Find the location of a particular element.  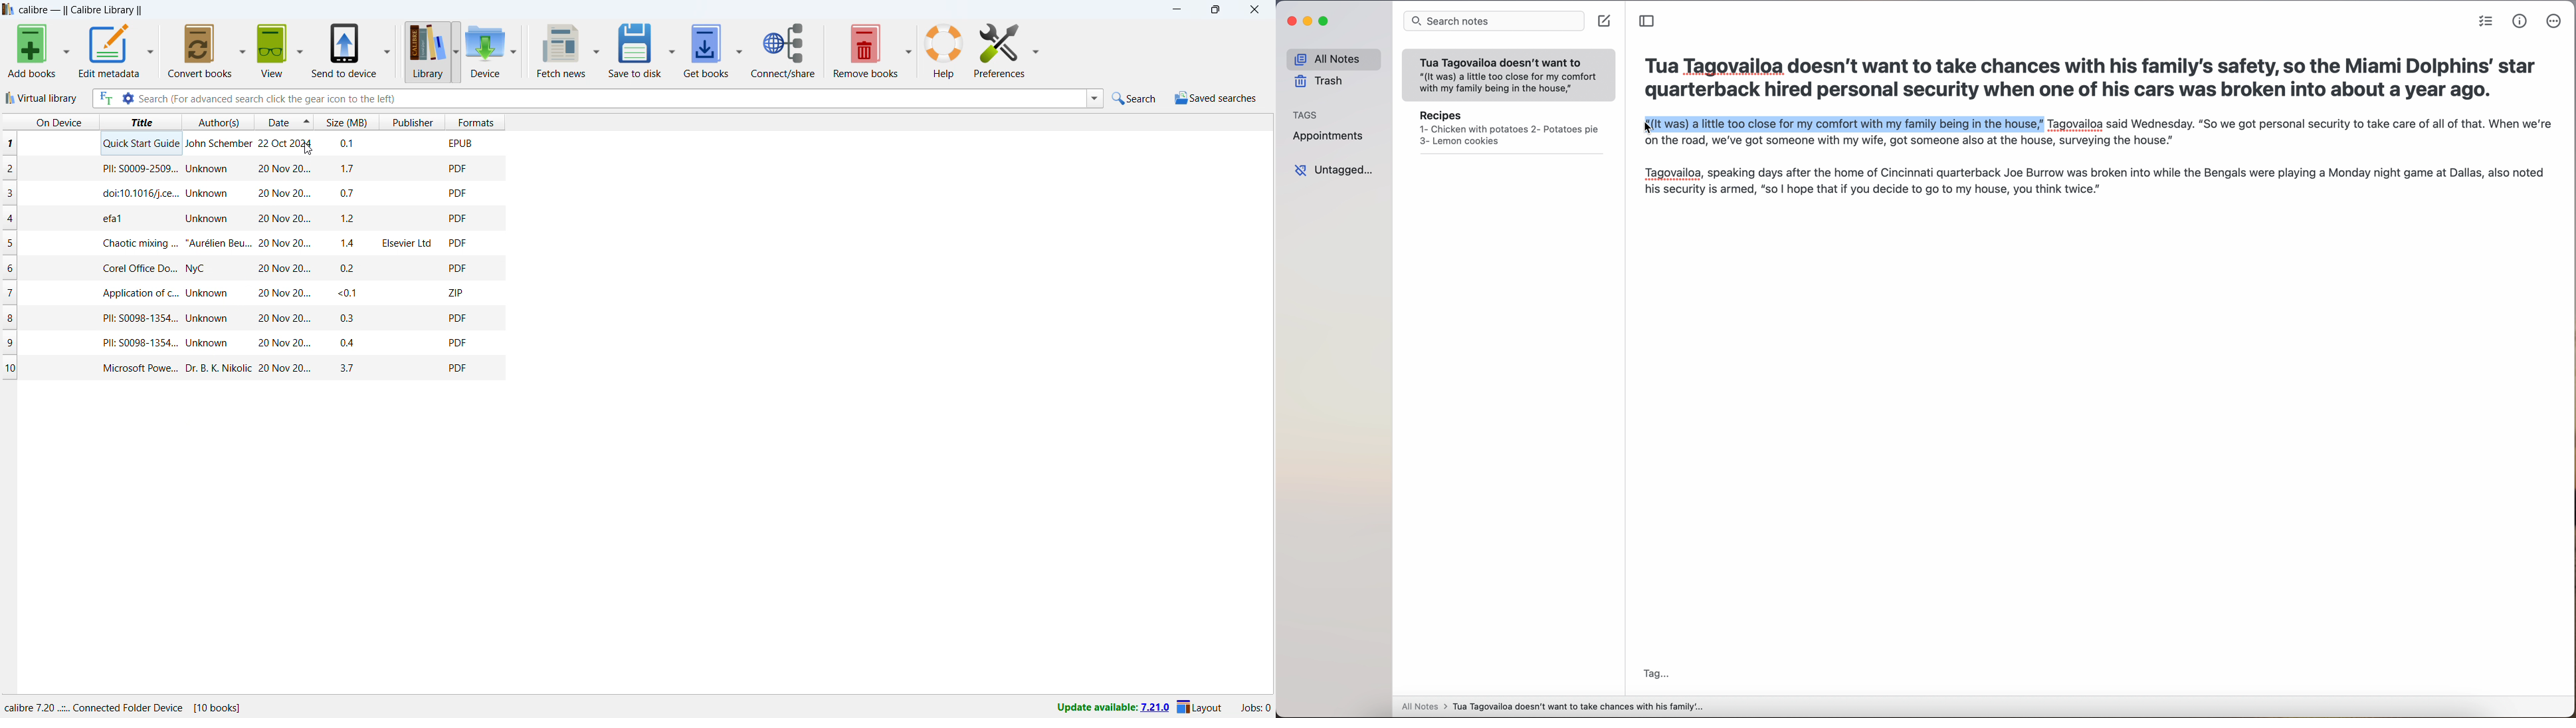

get books options is located at coordinates (739, 51).